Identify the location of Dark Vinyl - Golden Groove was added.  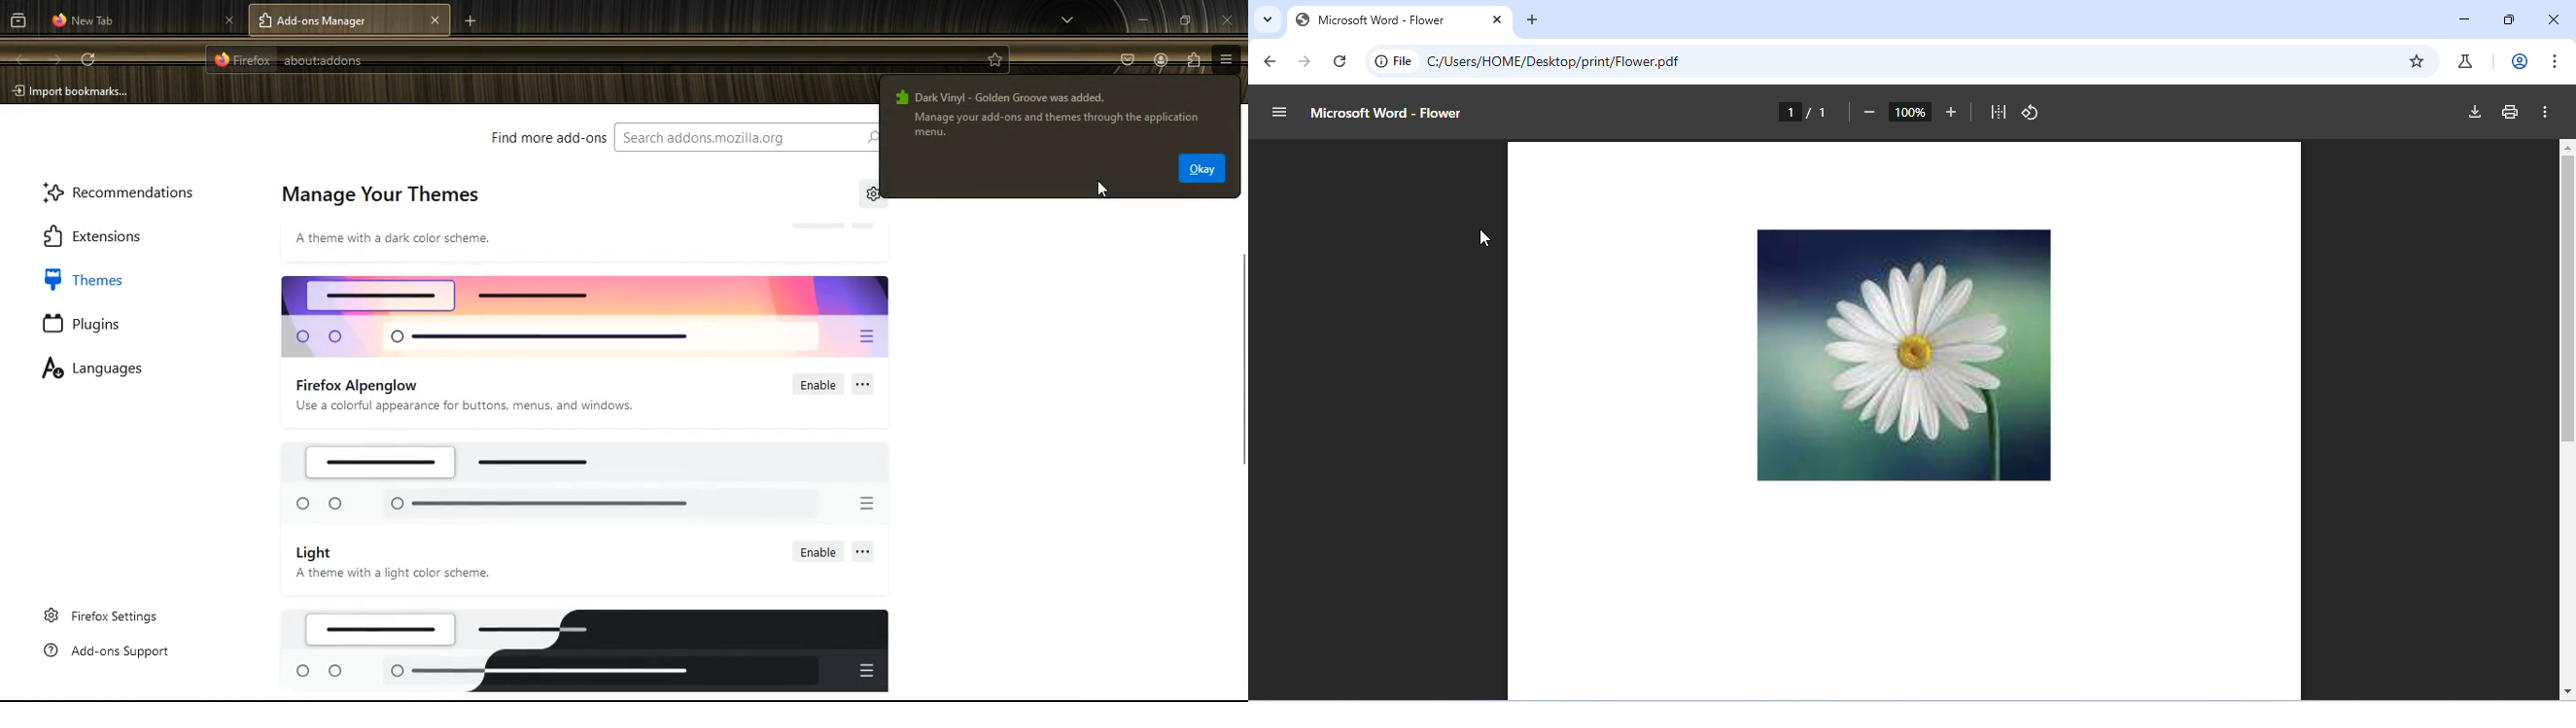
(999, 96).